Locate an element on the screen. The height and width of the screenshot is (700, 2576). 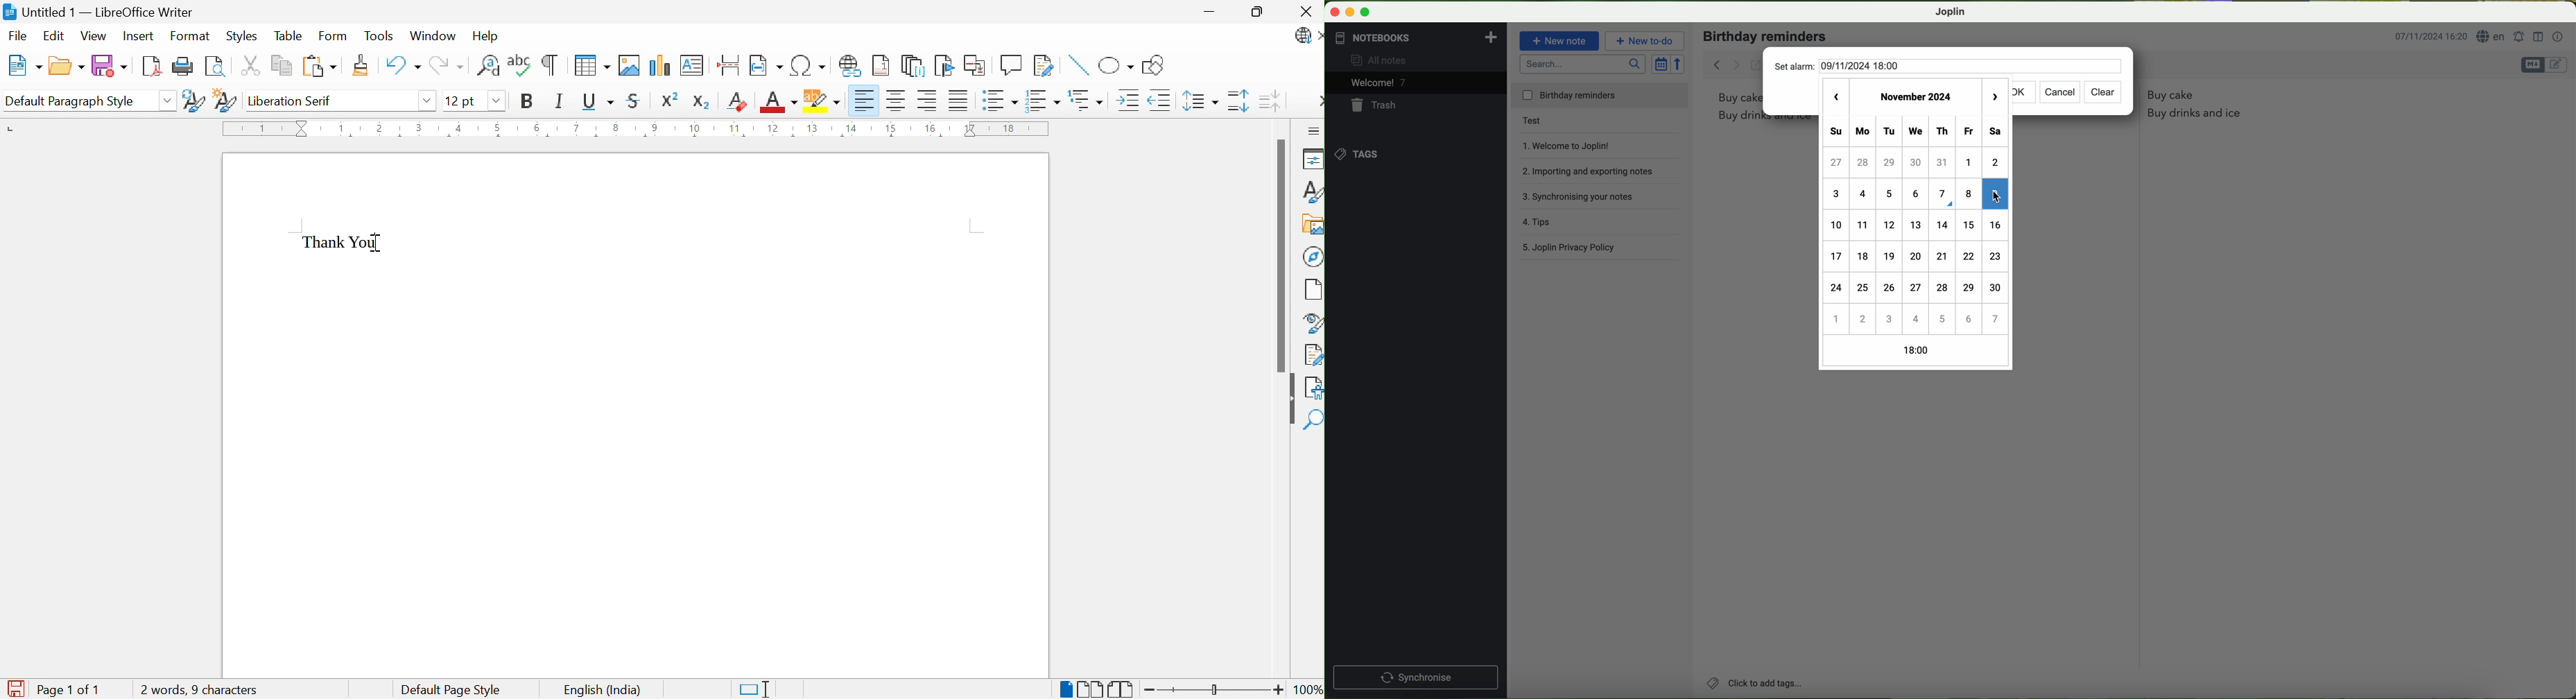
language is located at coordinates (2492, 38).